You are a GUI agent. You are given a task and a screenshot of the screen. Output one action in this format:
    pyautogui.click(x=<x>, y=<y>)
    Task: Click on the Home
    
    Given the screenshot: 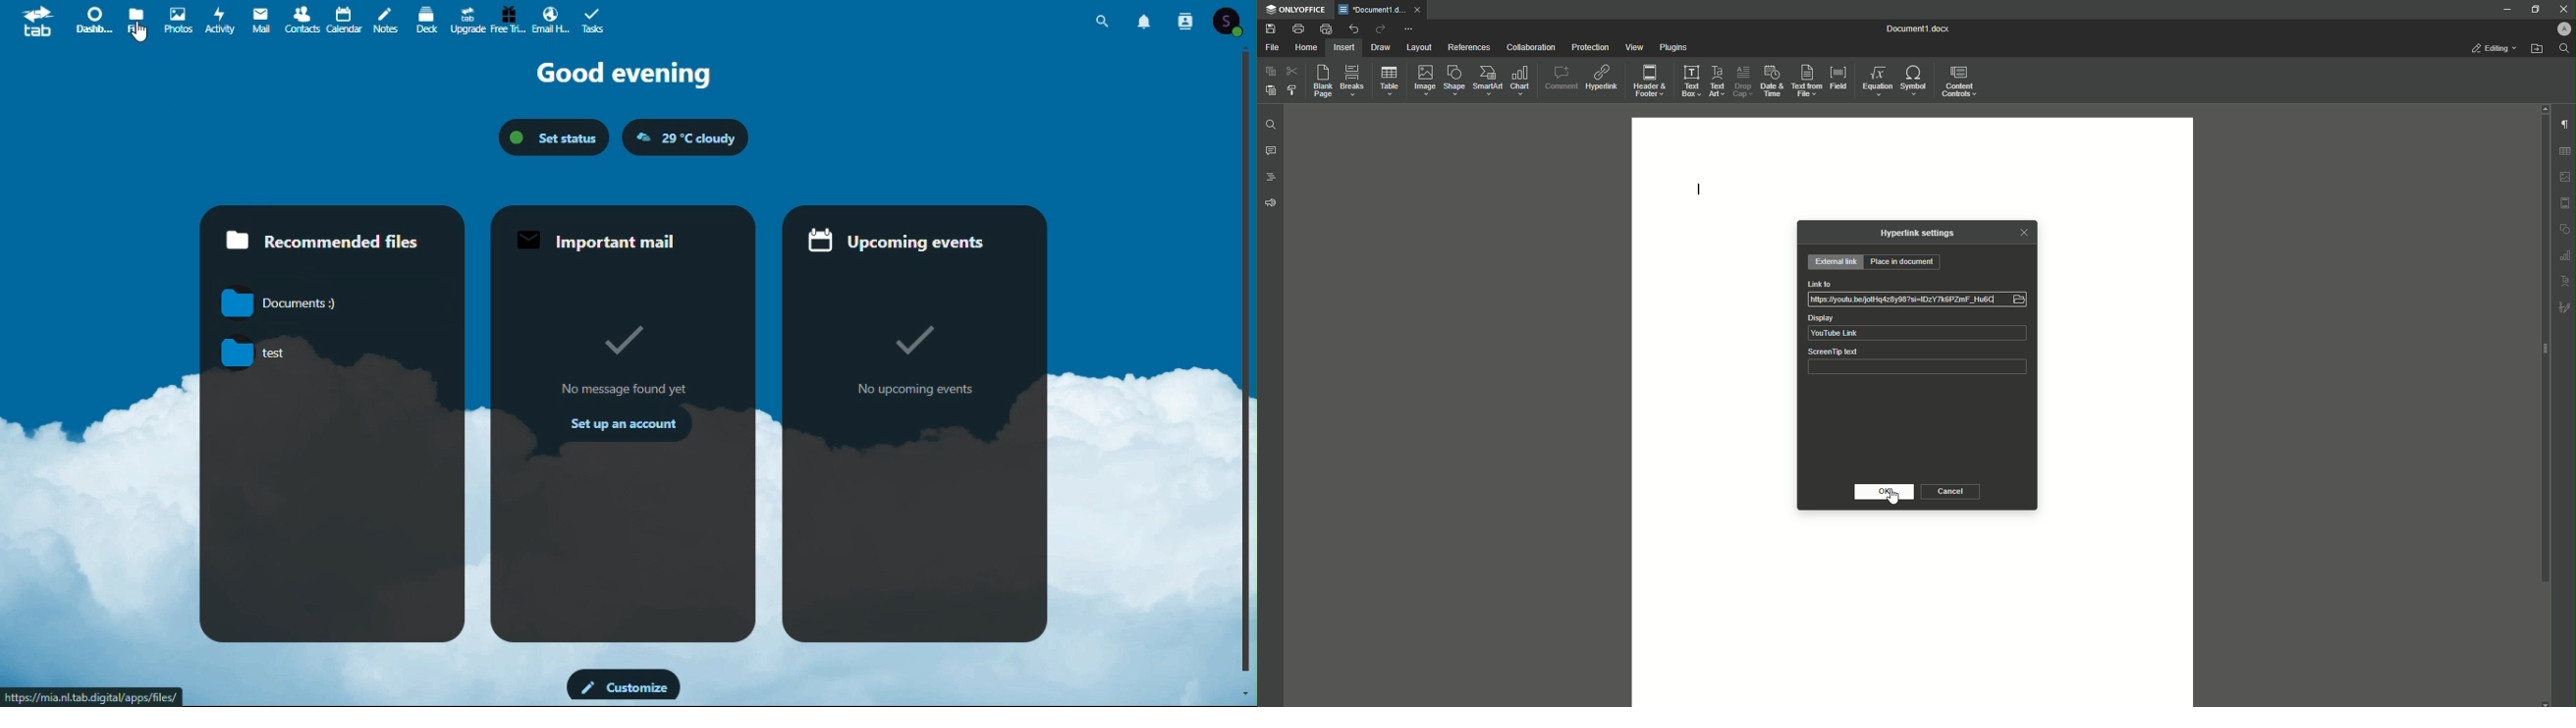 What is the action you would take?
    pyautogui.click(x=1307, y=47)
    